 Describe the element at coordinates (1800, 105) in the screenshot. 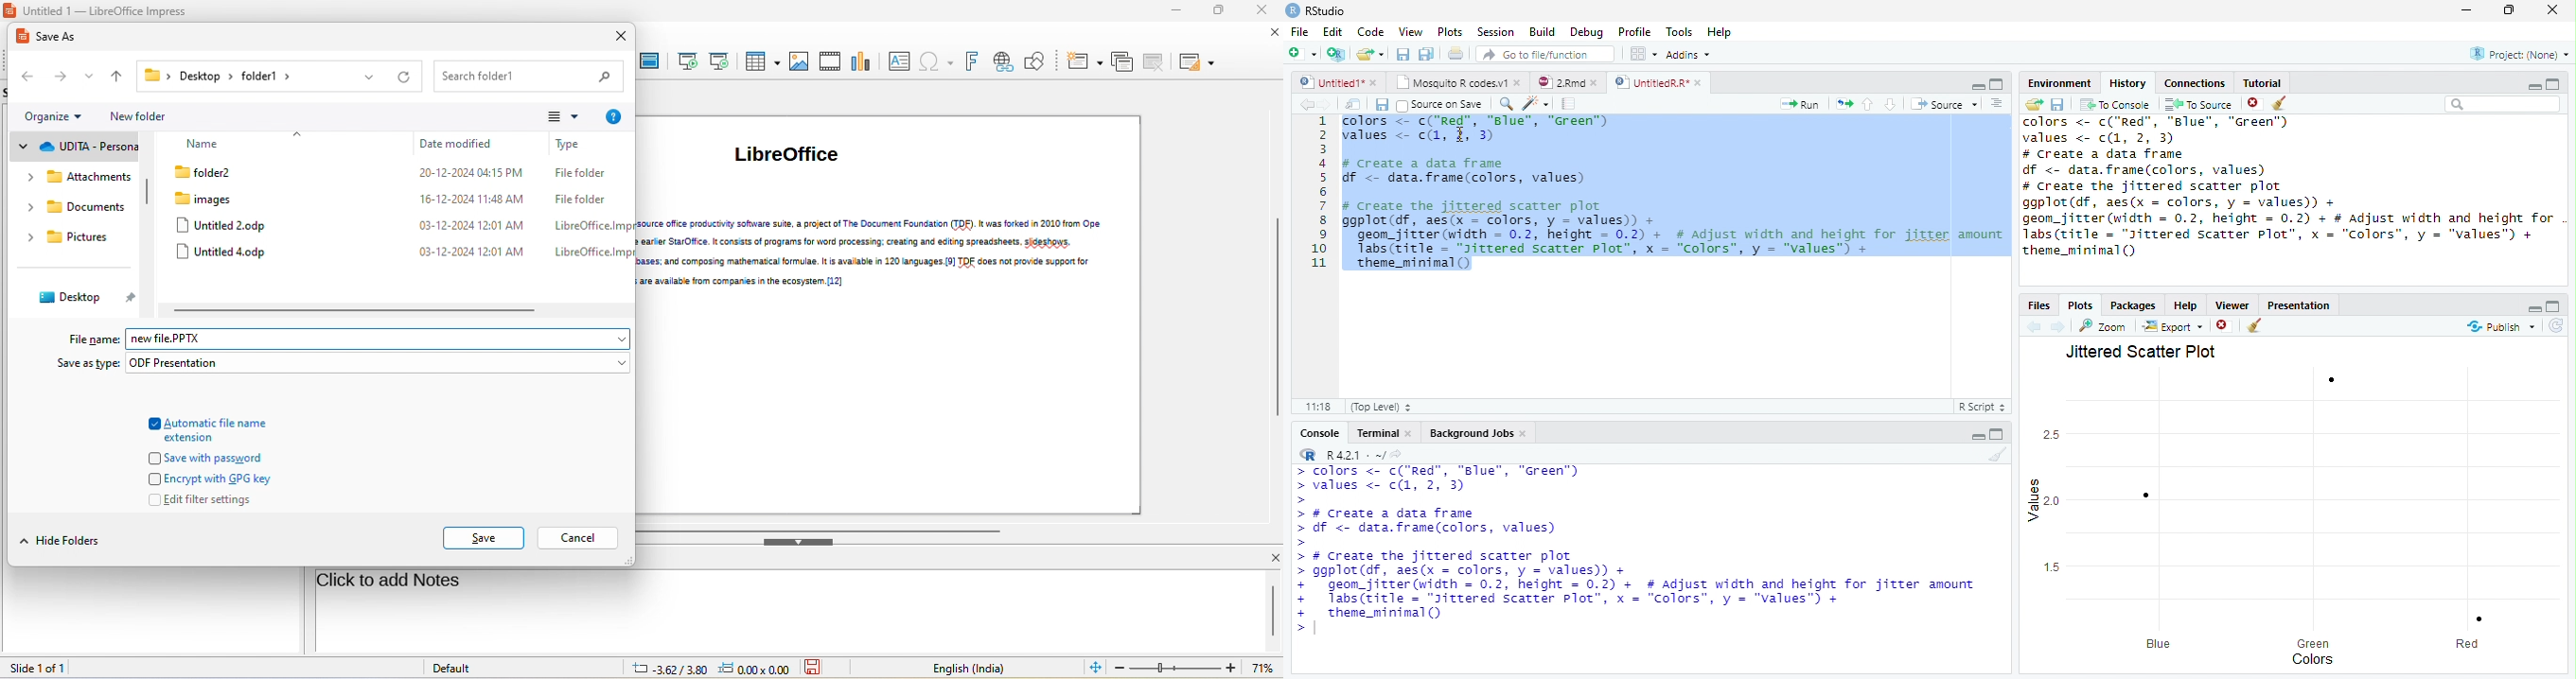

I see `Run` at that location.